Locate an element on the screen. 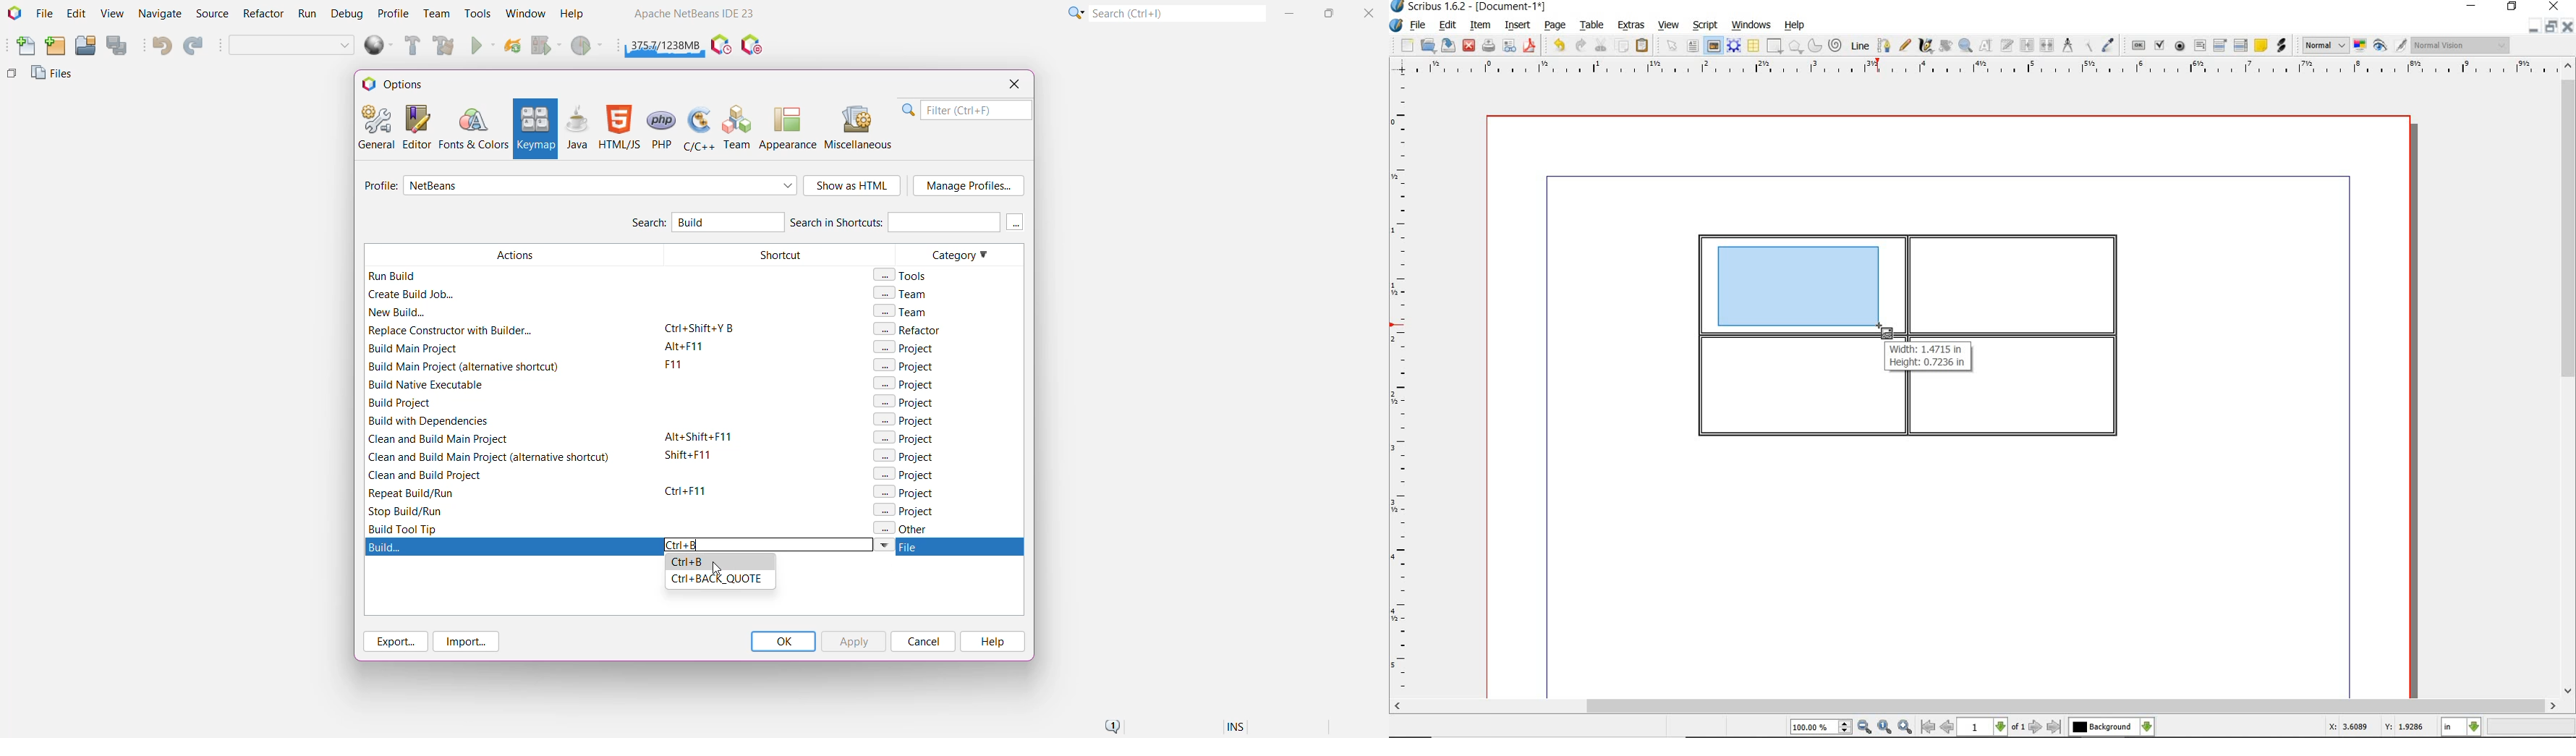  script is located at coordinates (1706, 25).